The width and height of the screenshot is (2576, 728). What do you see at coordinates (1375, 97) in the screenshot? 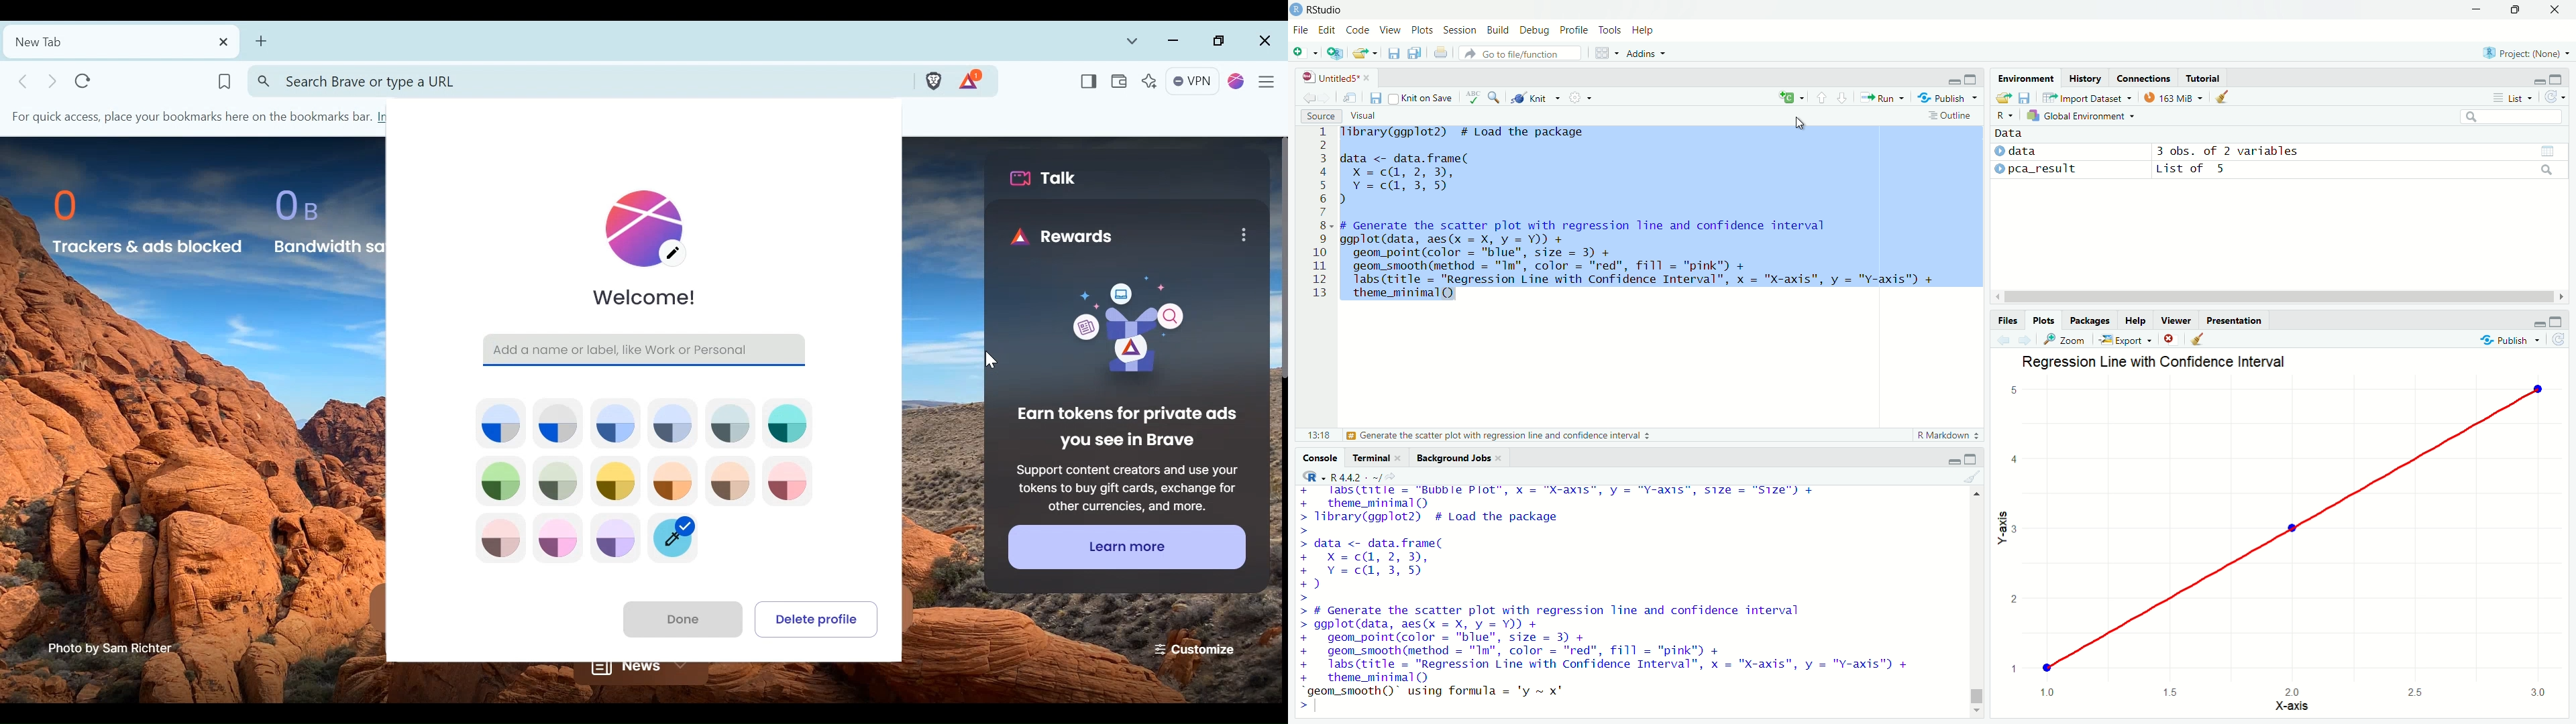
I see `Save current document` at bounding box center [1375, 97].